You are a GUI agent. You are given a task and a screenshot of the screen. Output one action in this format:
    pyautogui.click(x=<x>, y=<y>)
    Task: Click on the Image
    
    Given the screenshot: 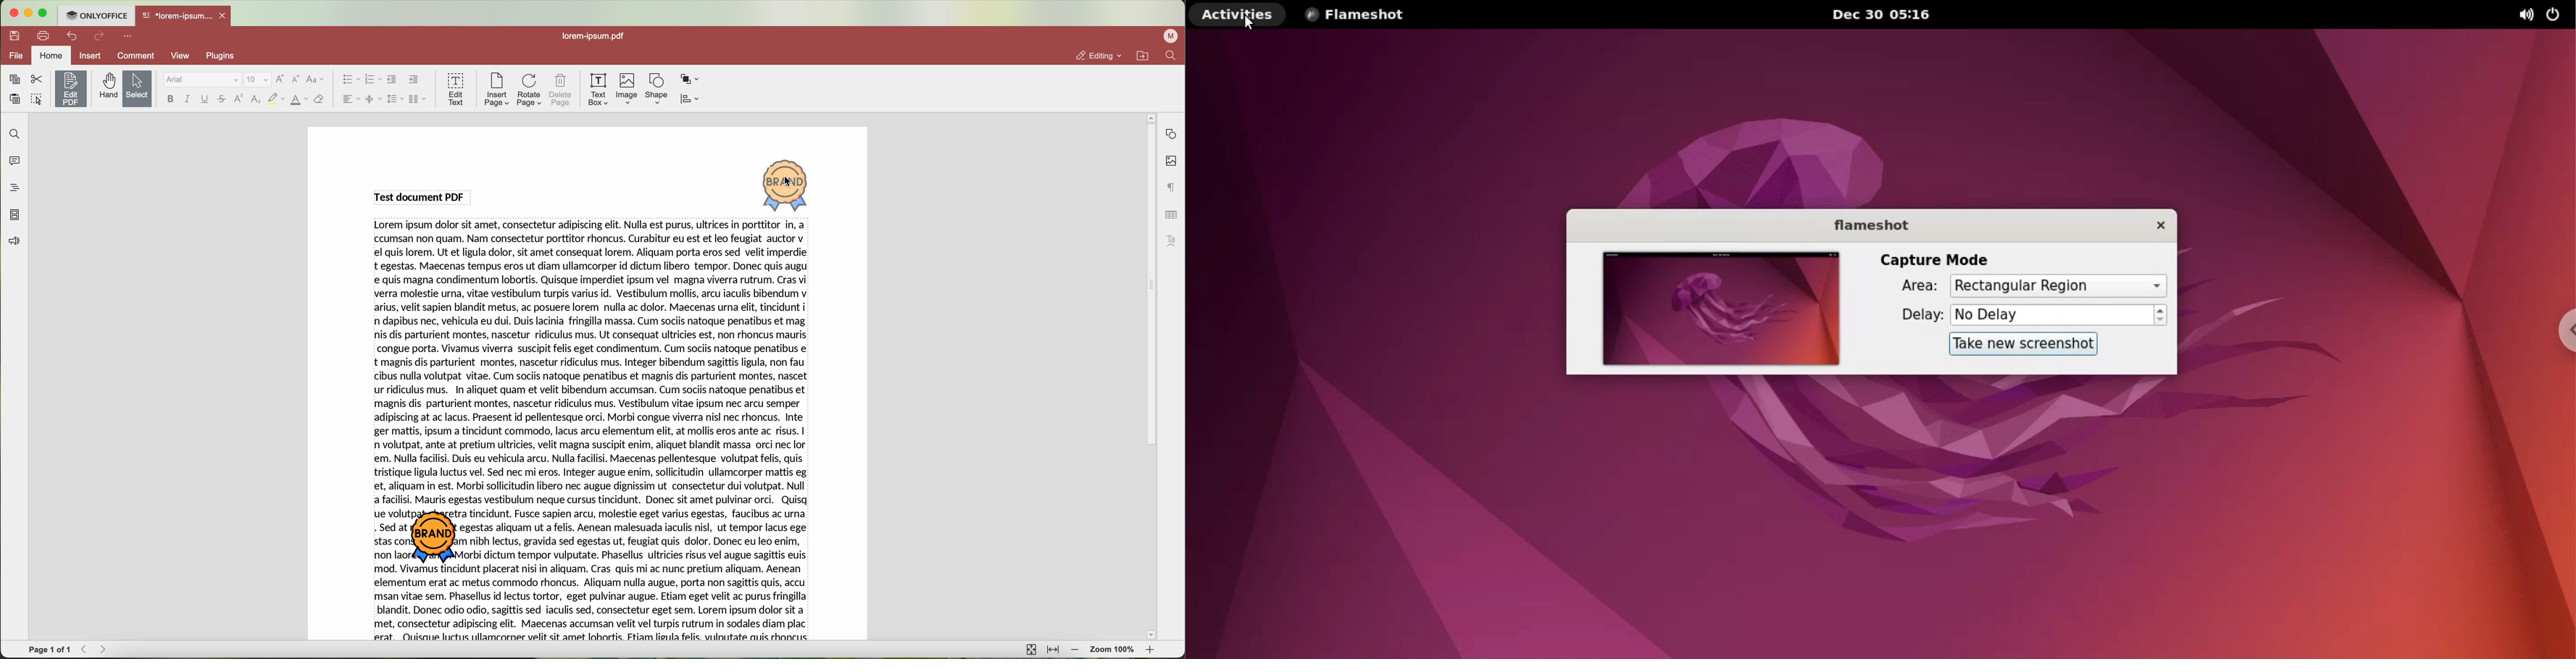 What is the action you would take?
    pyautogui.click(x=627, y=90)
    